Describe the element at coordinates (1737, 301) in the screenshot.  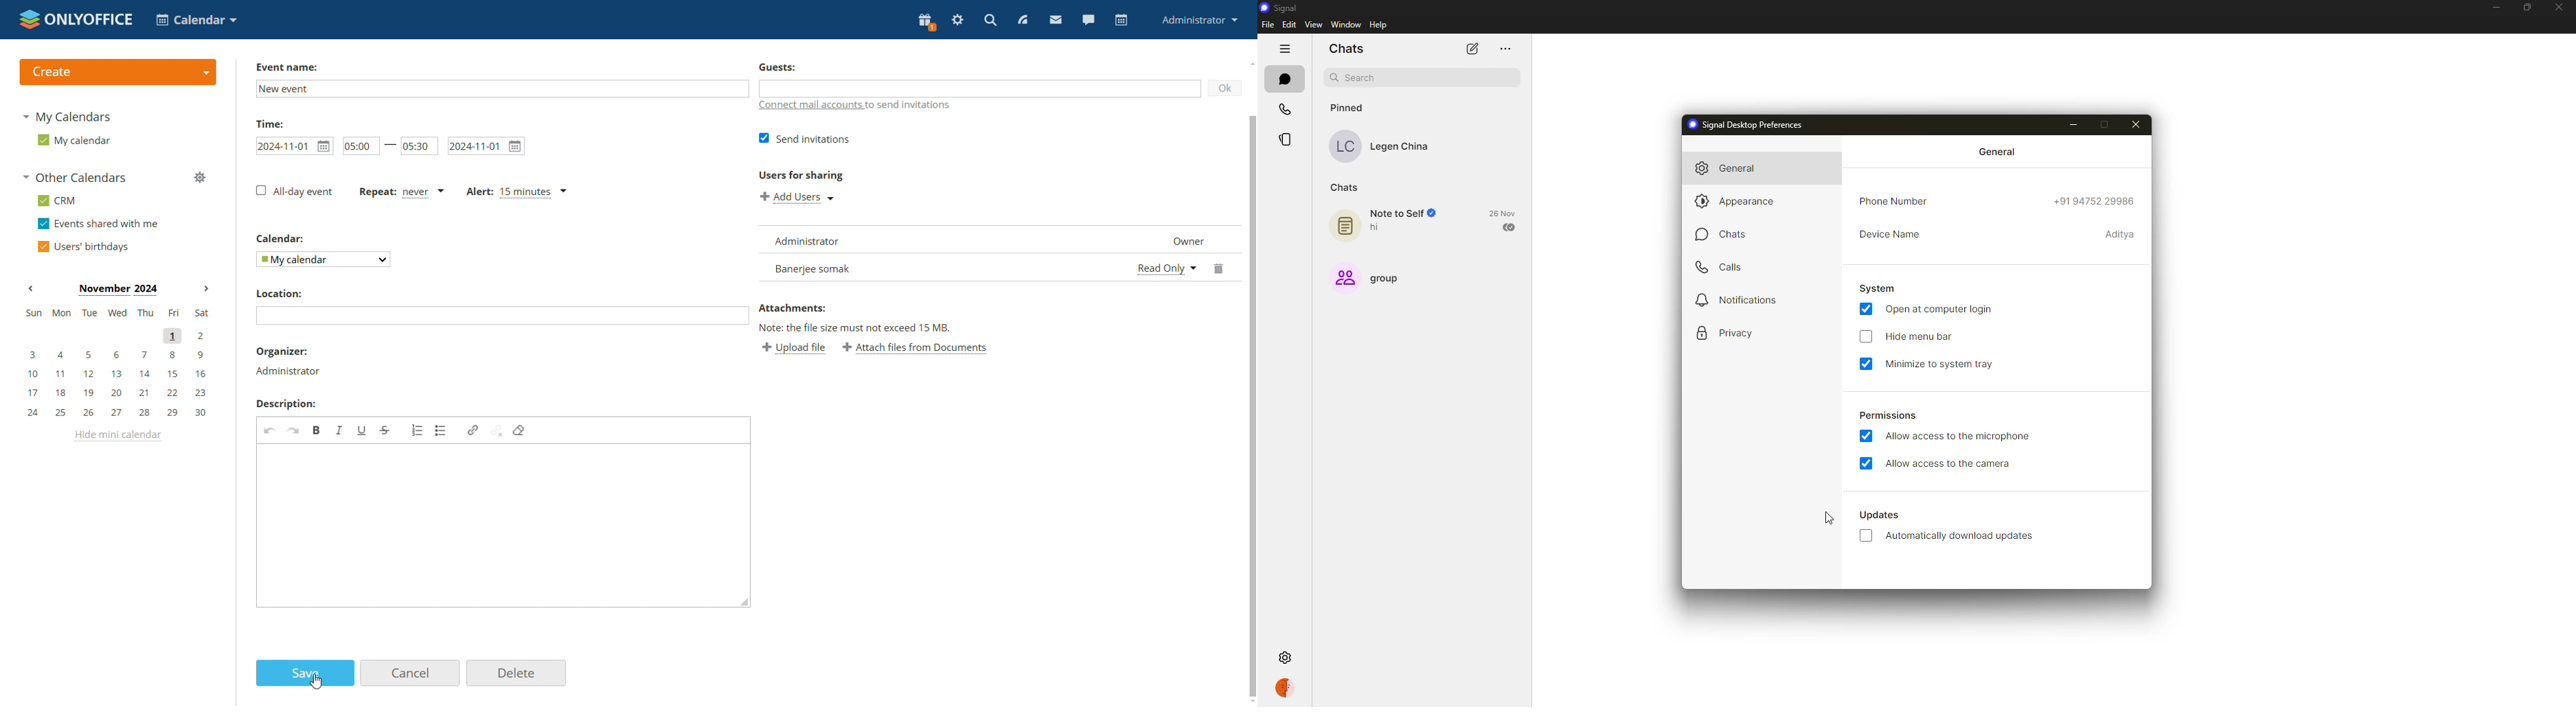
I see `notifications` at that location.